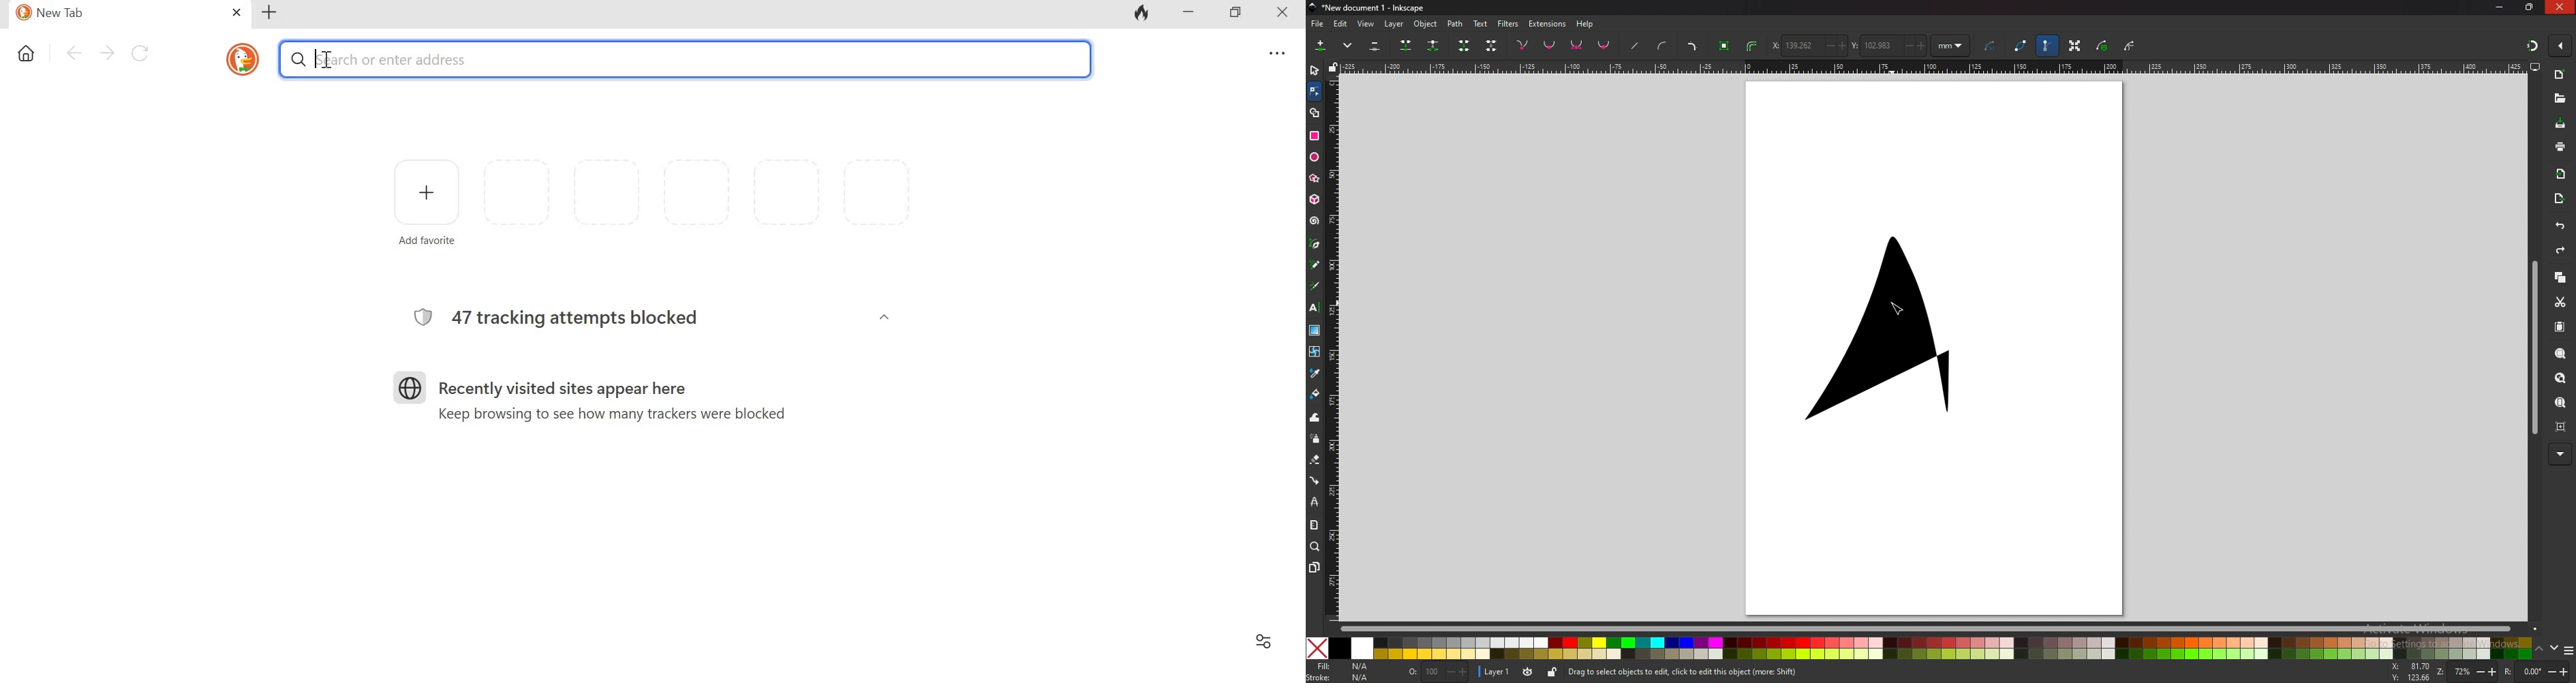 This screenshot has width=2576, height=700. What do you see at coordinates (2560, 327) in the screenshot?
I see `paste` at bounding box center [2560, 327].